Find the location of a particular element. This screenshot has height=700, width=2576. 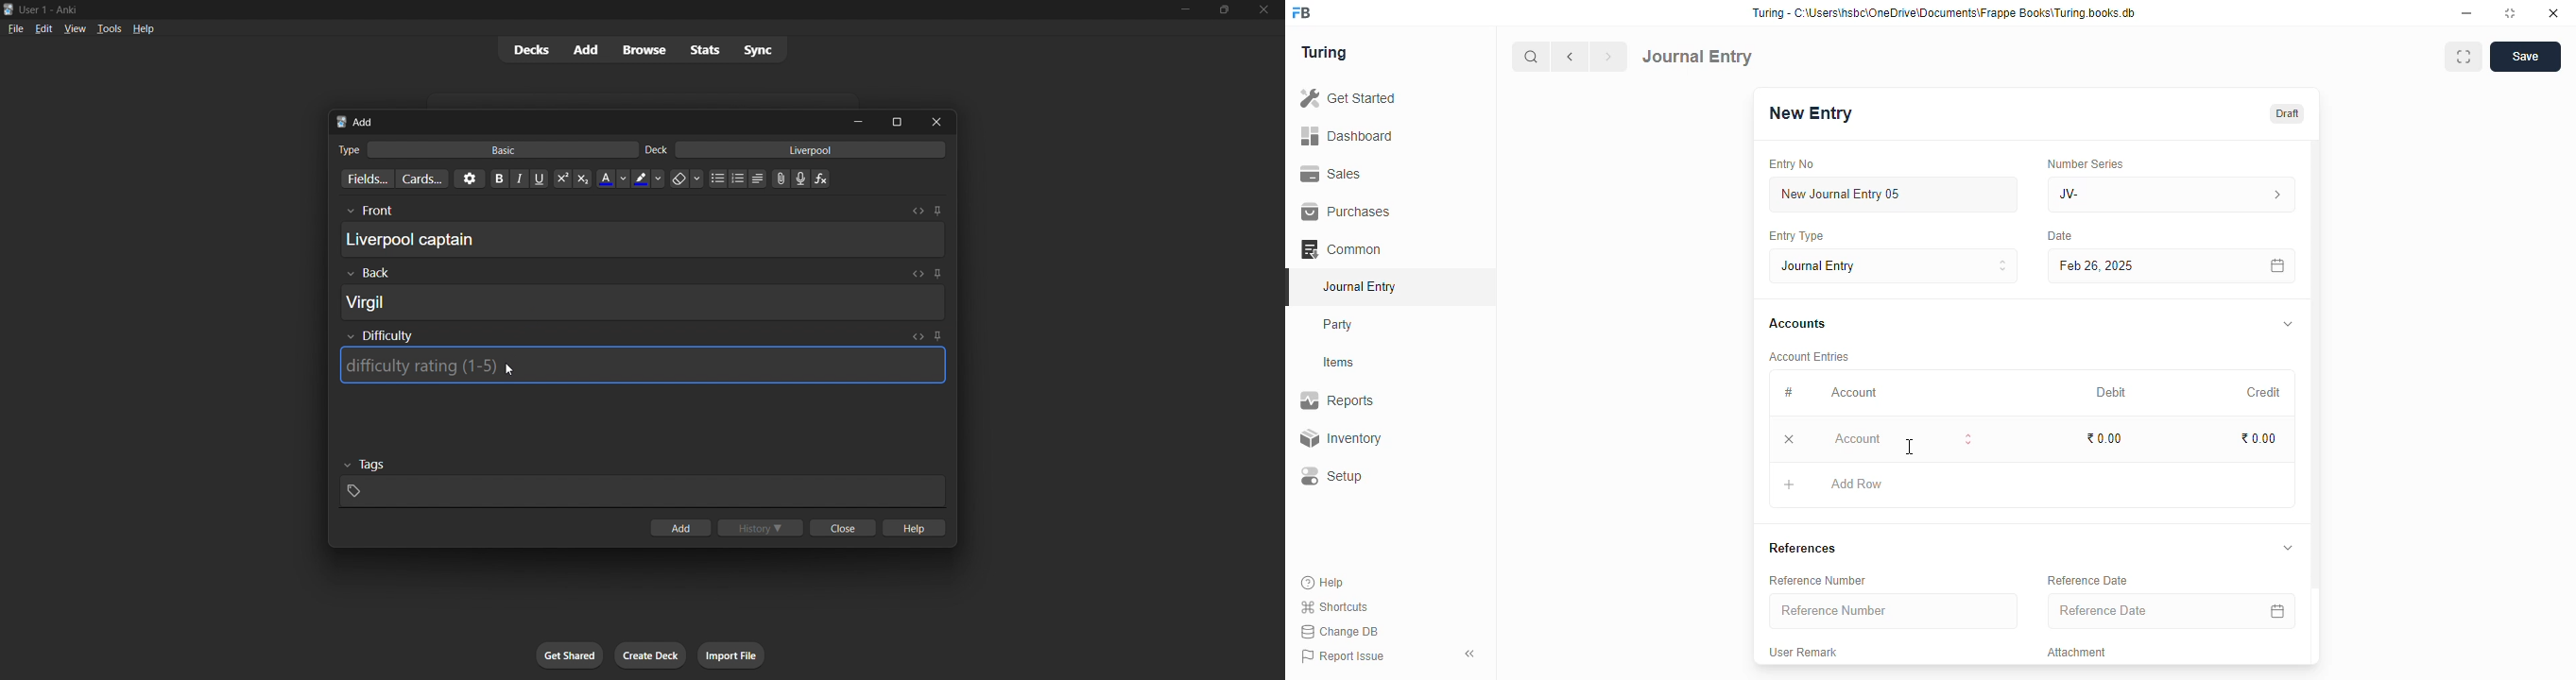

Alignment is located at coordinates (758, 179).